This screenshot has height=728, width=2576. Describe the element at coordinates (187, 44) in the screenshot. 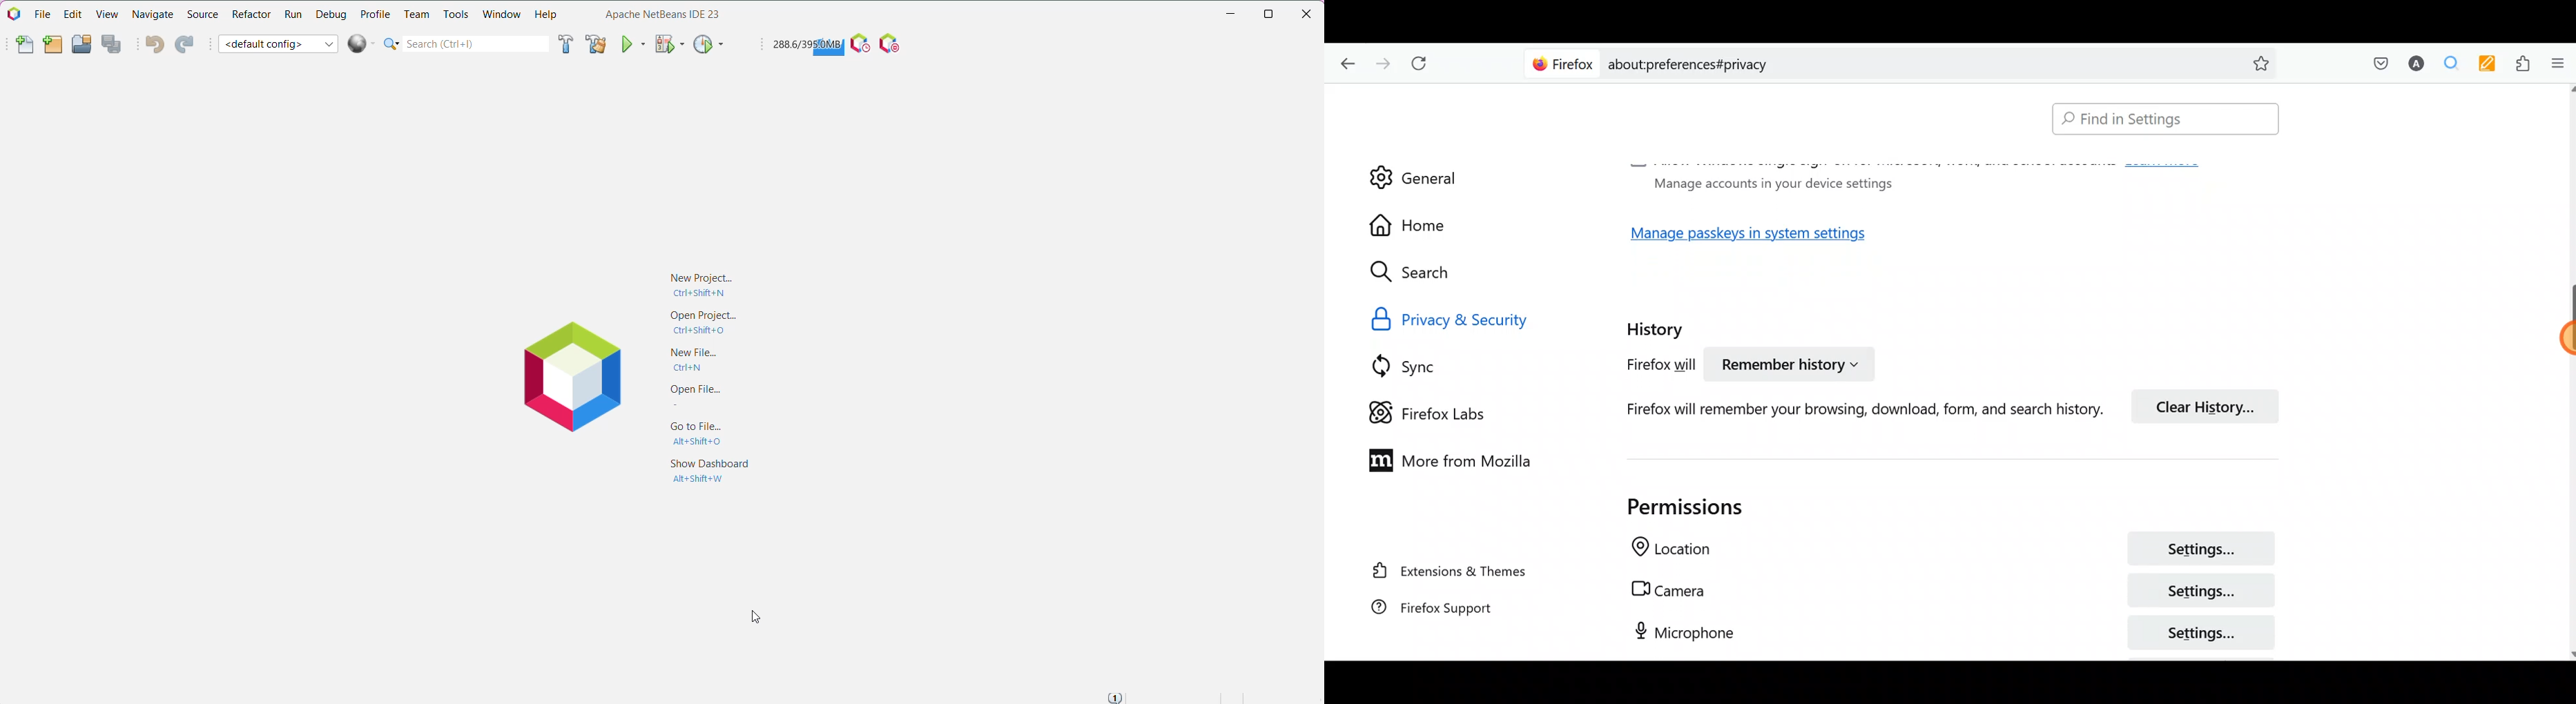

I see `Redo` at that location.